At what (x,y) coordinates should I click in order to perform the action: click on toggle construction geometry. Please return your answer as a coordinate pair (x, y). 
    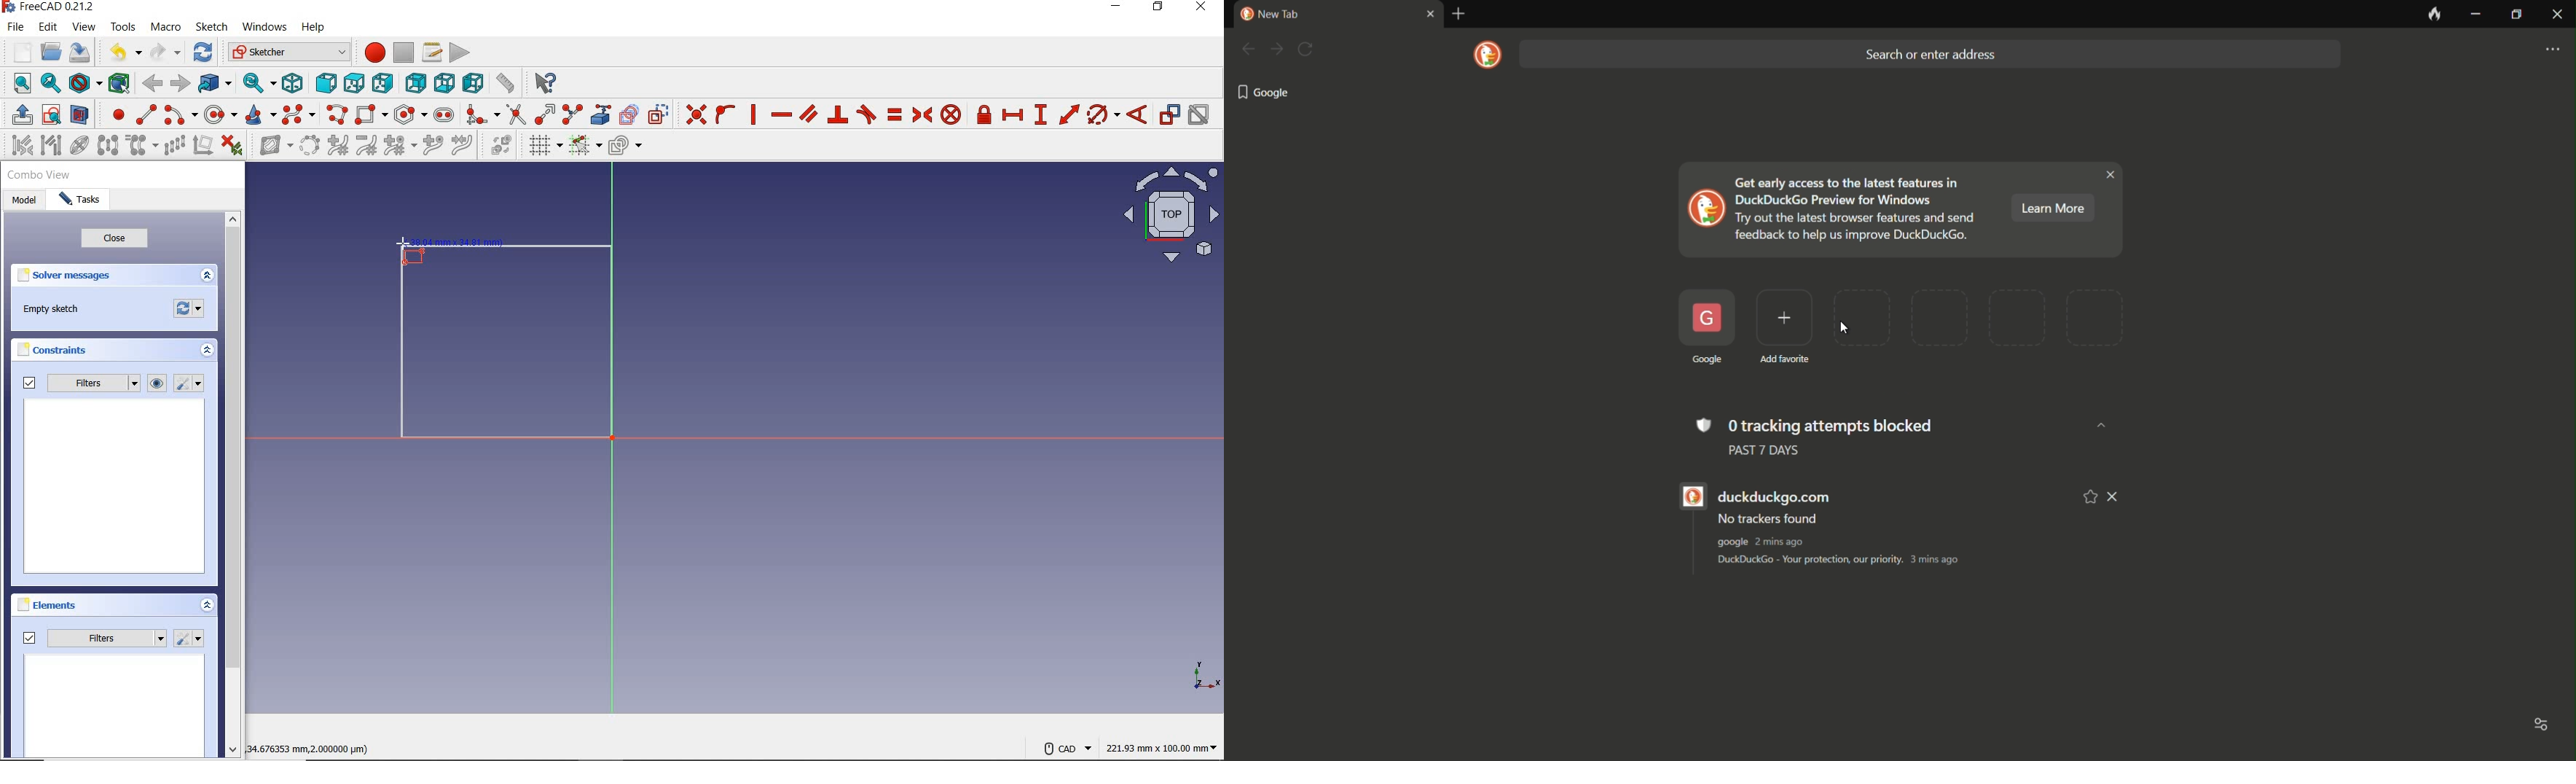
    Looking at the image, I should click on (658, 113).